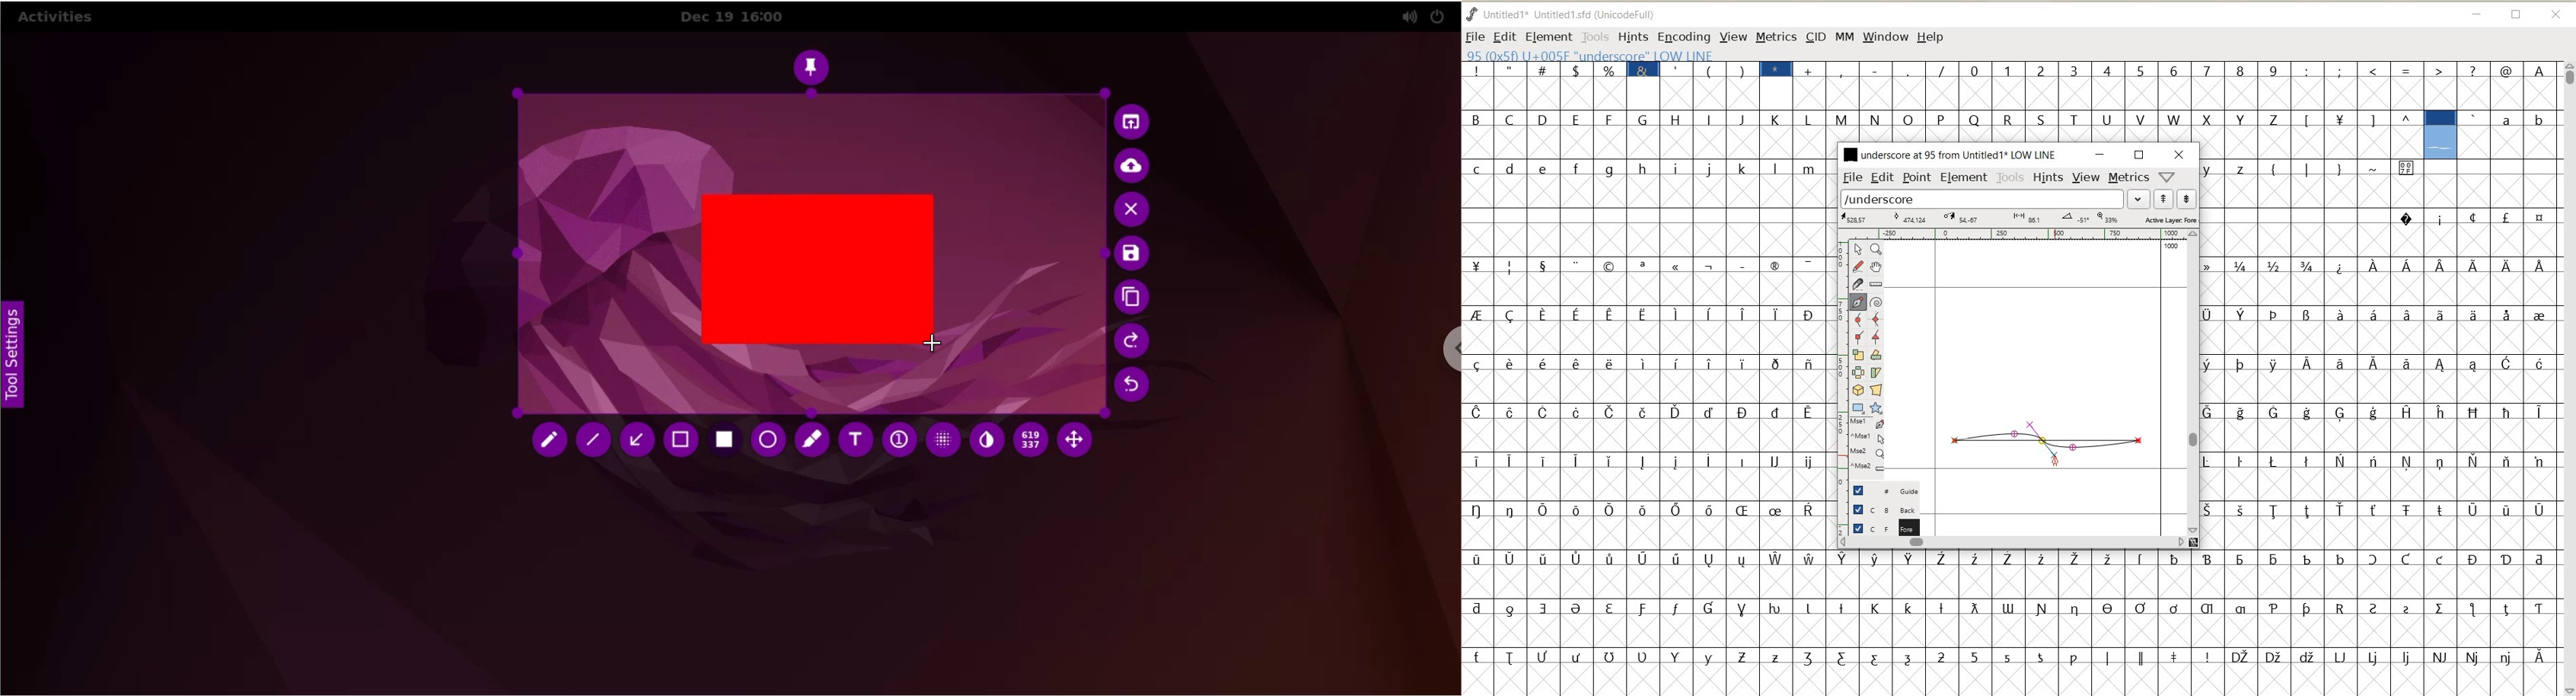 The height and width of the screenshot is (700, 2576). I want to click on SCALE, so click(1839, 358).